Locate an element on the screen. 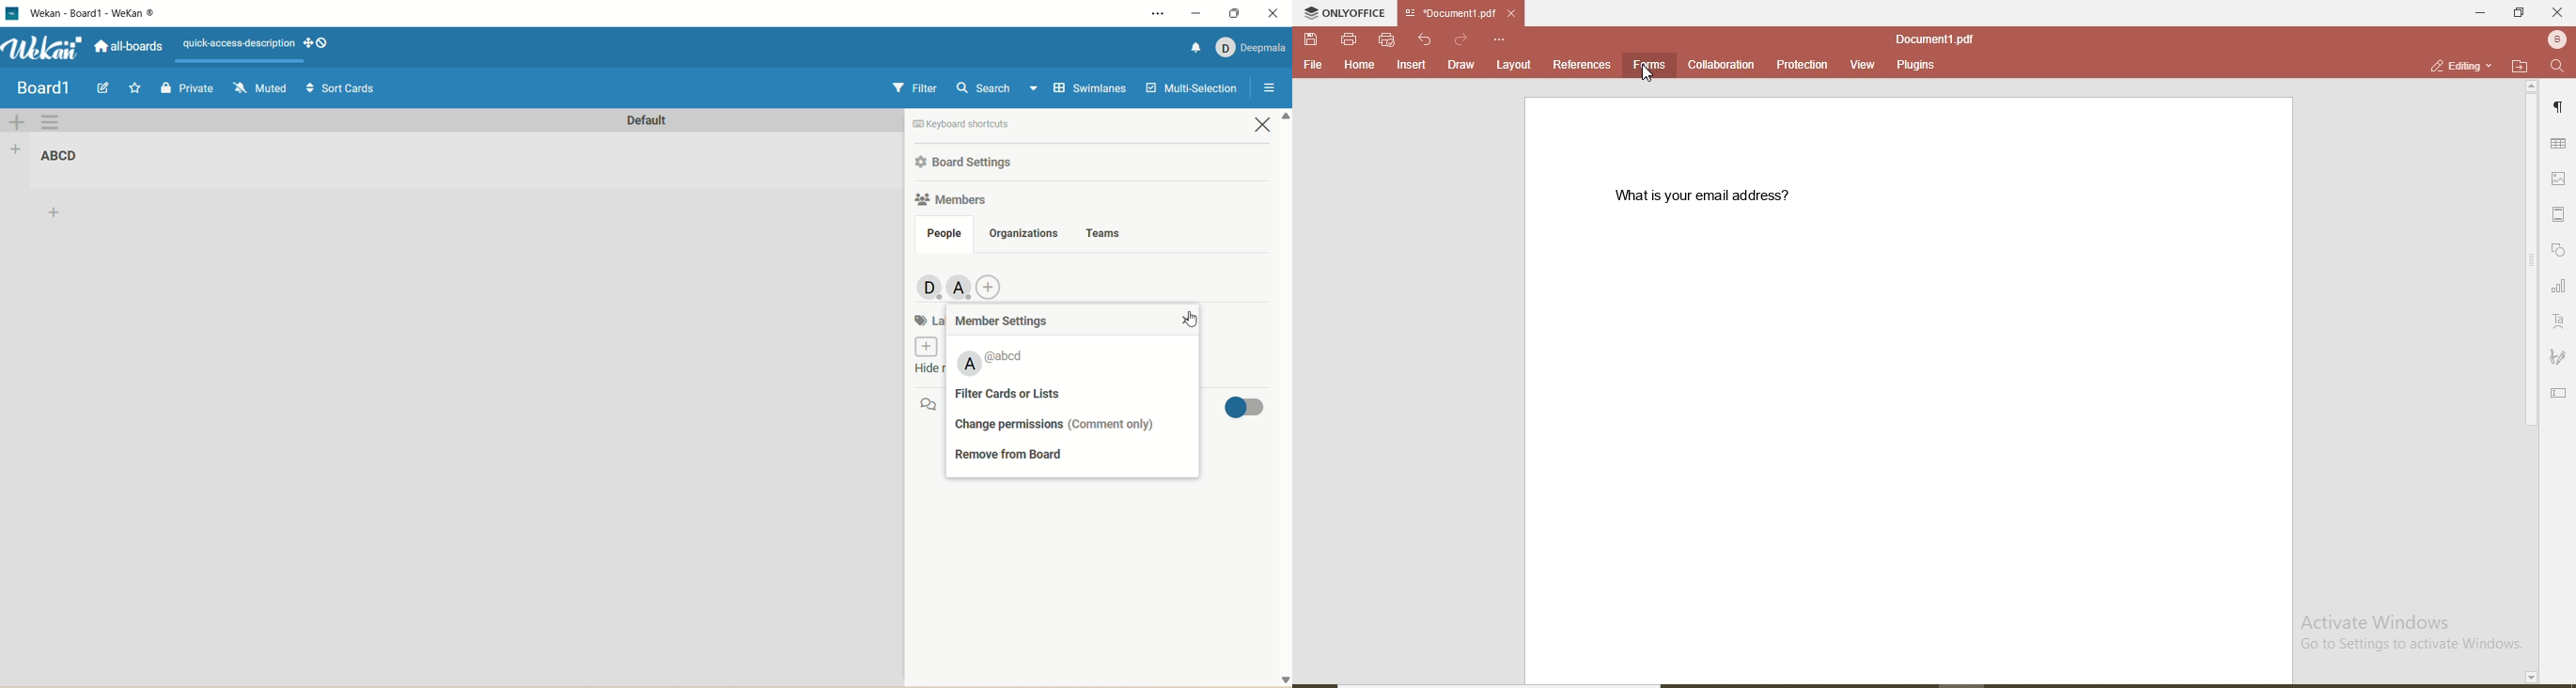  signature is located at coordinates (2558, 358).